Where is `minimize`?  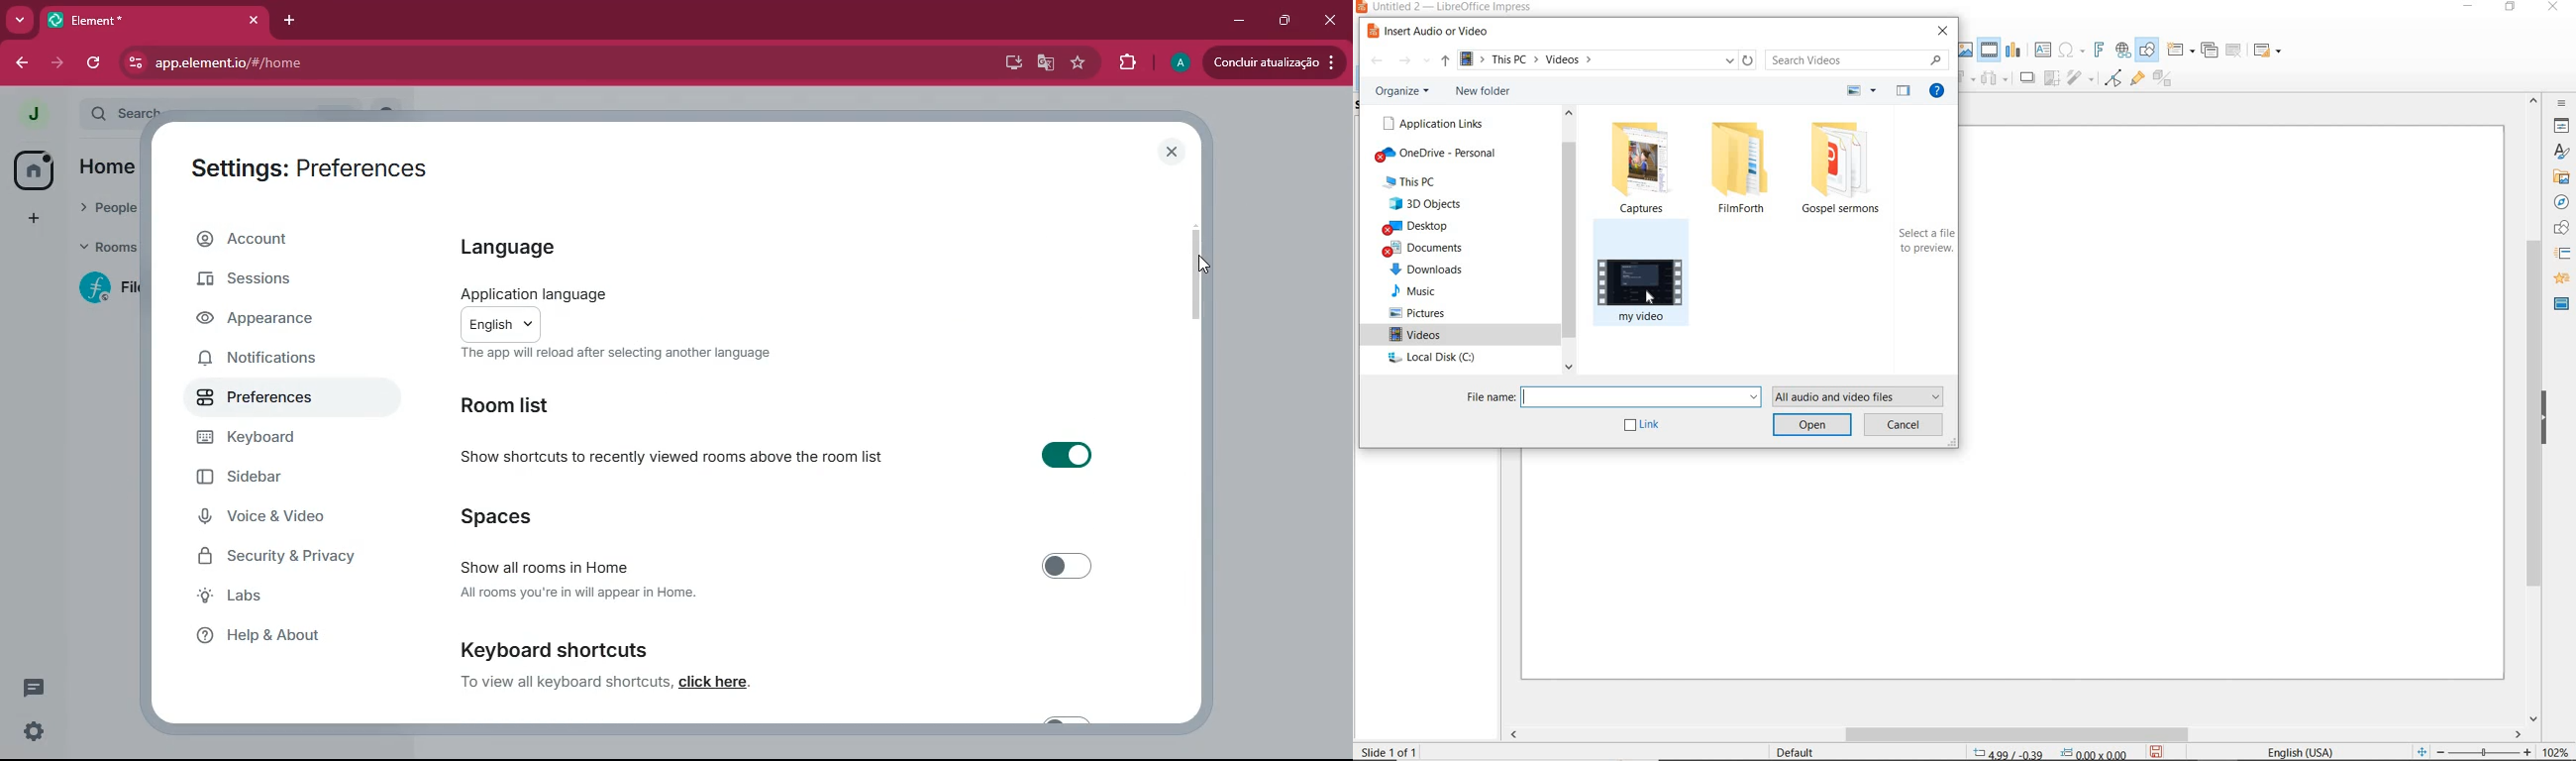
minimize is located at coordinates (1236, 22).